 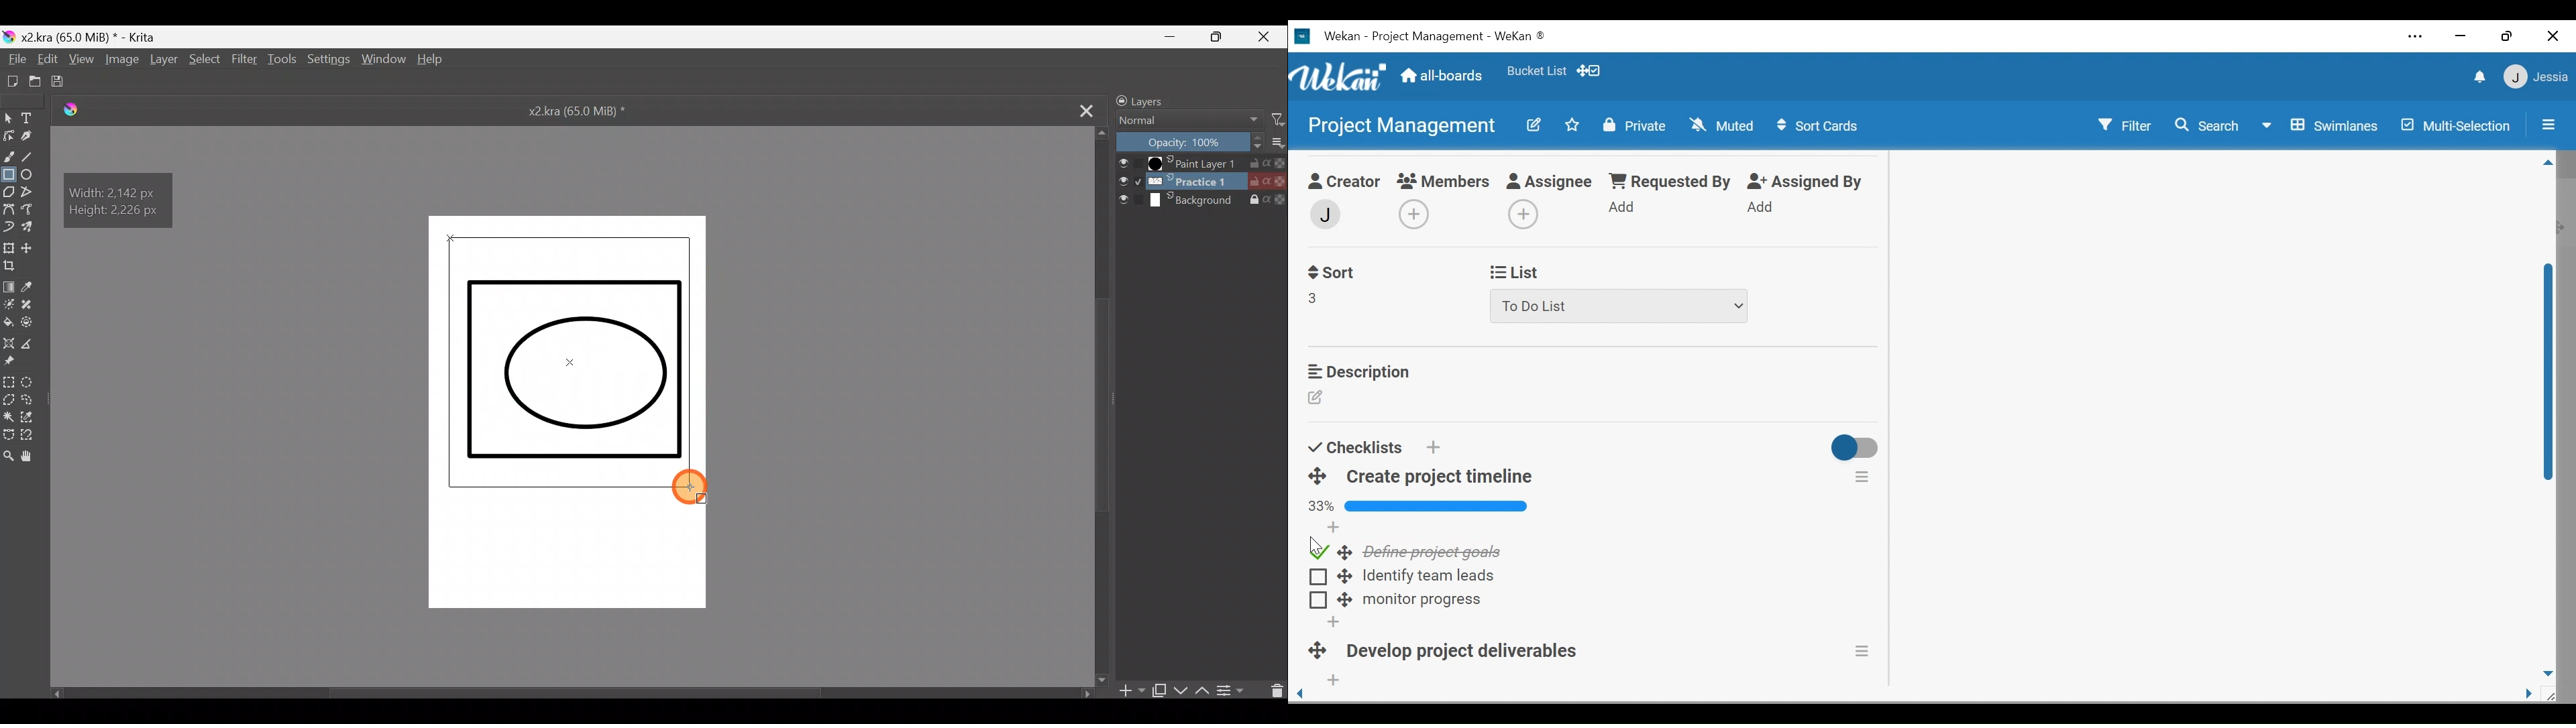 I want to click on Assigned By, so click(x=1806, y=182).